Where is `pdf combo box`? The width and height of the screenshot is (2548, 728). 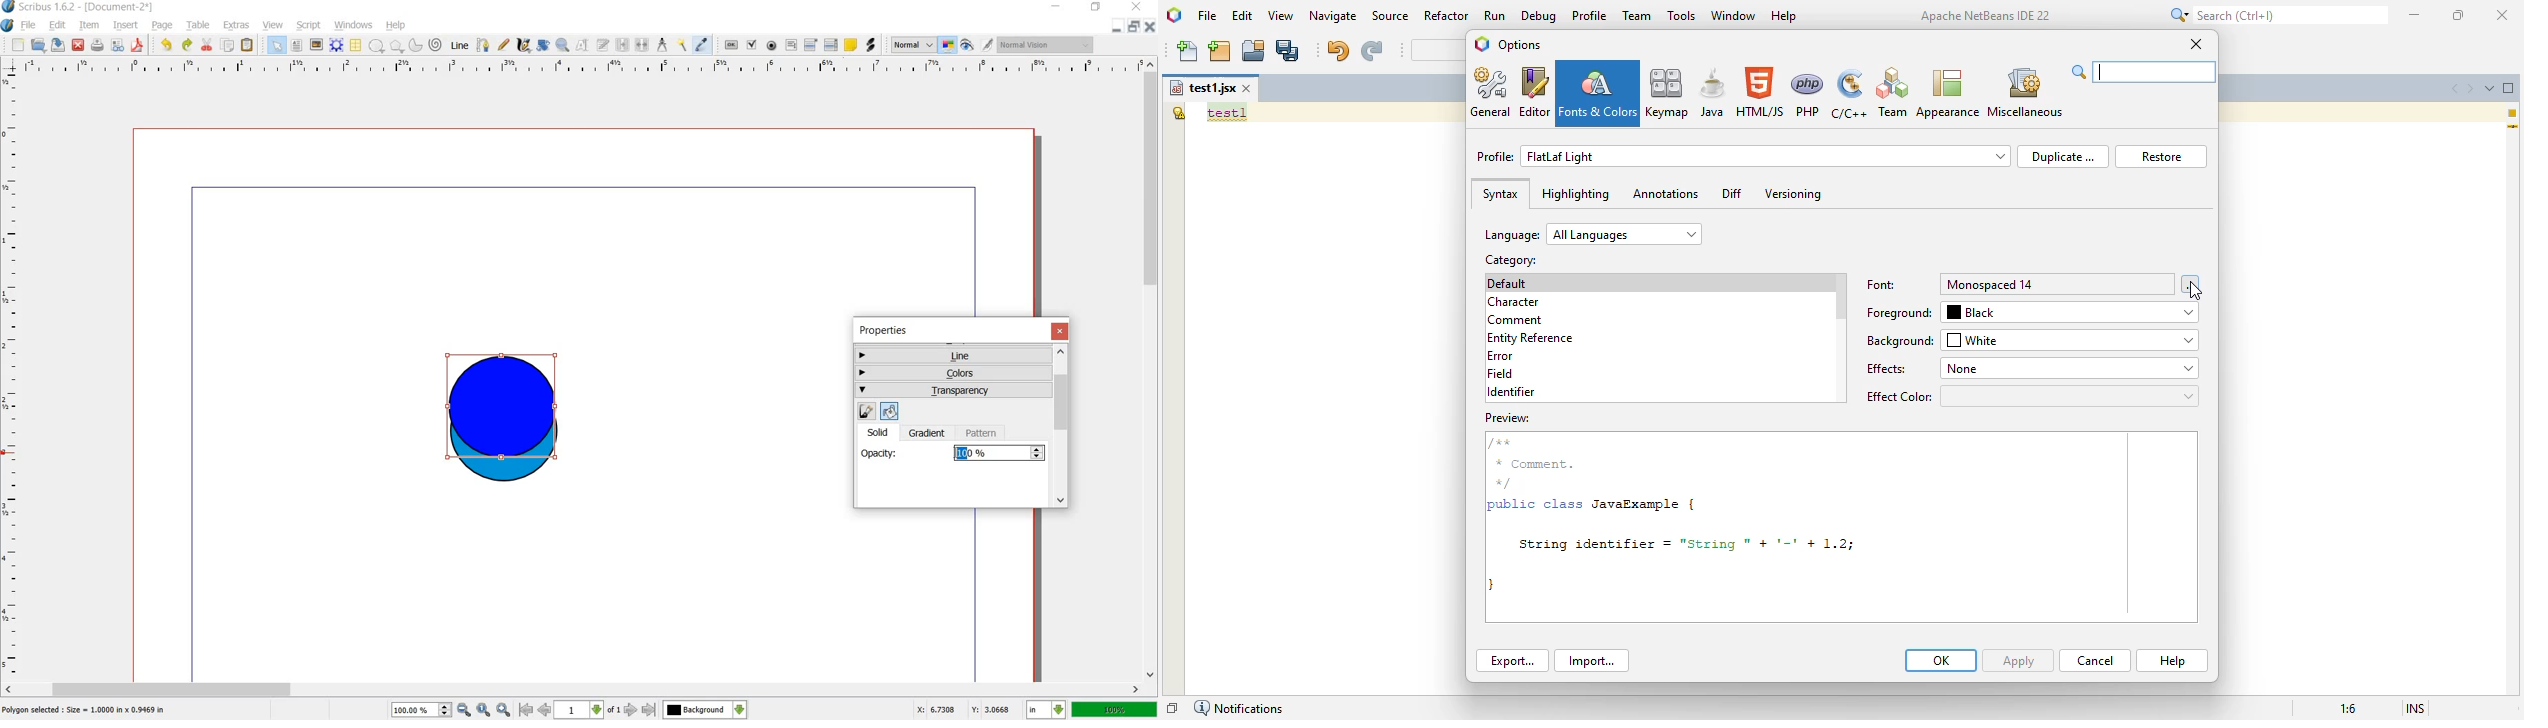
pdf combo box is located at coordinates (810, 45).